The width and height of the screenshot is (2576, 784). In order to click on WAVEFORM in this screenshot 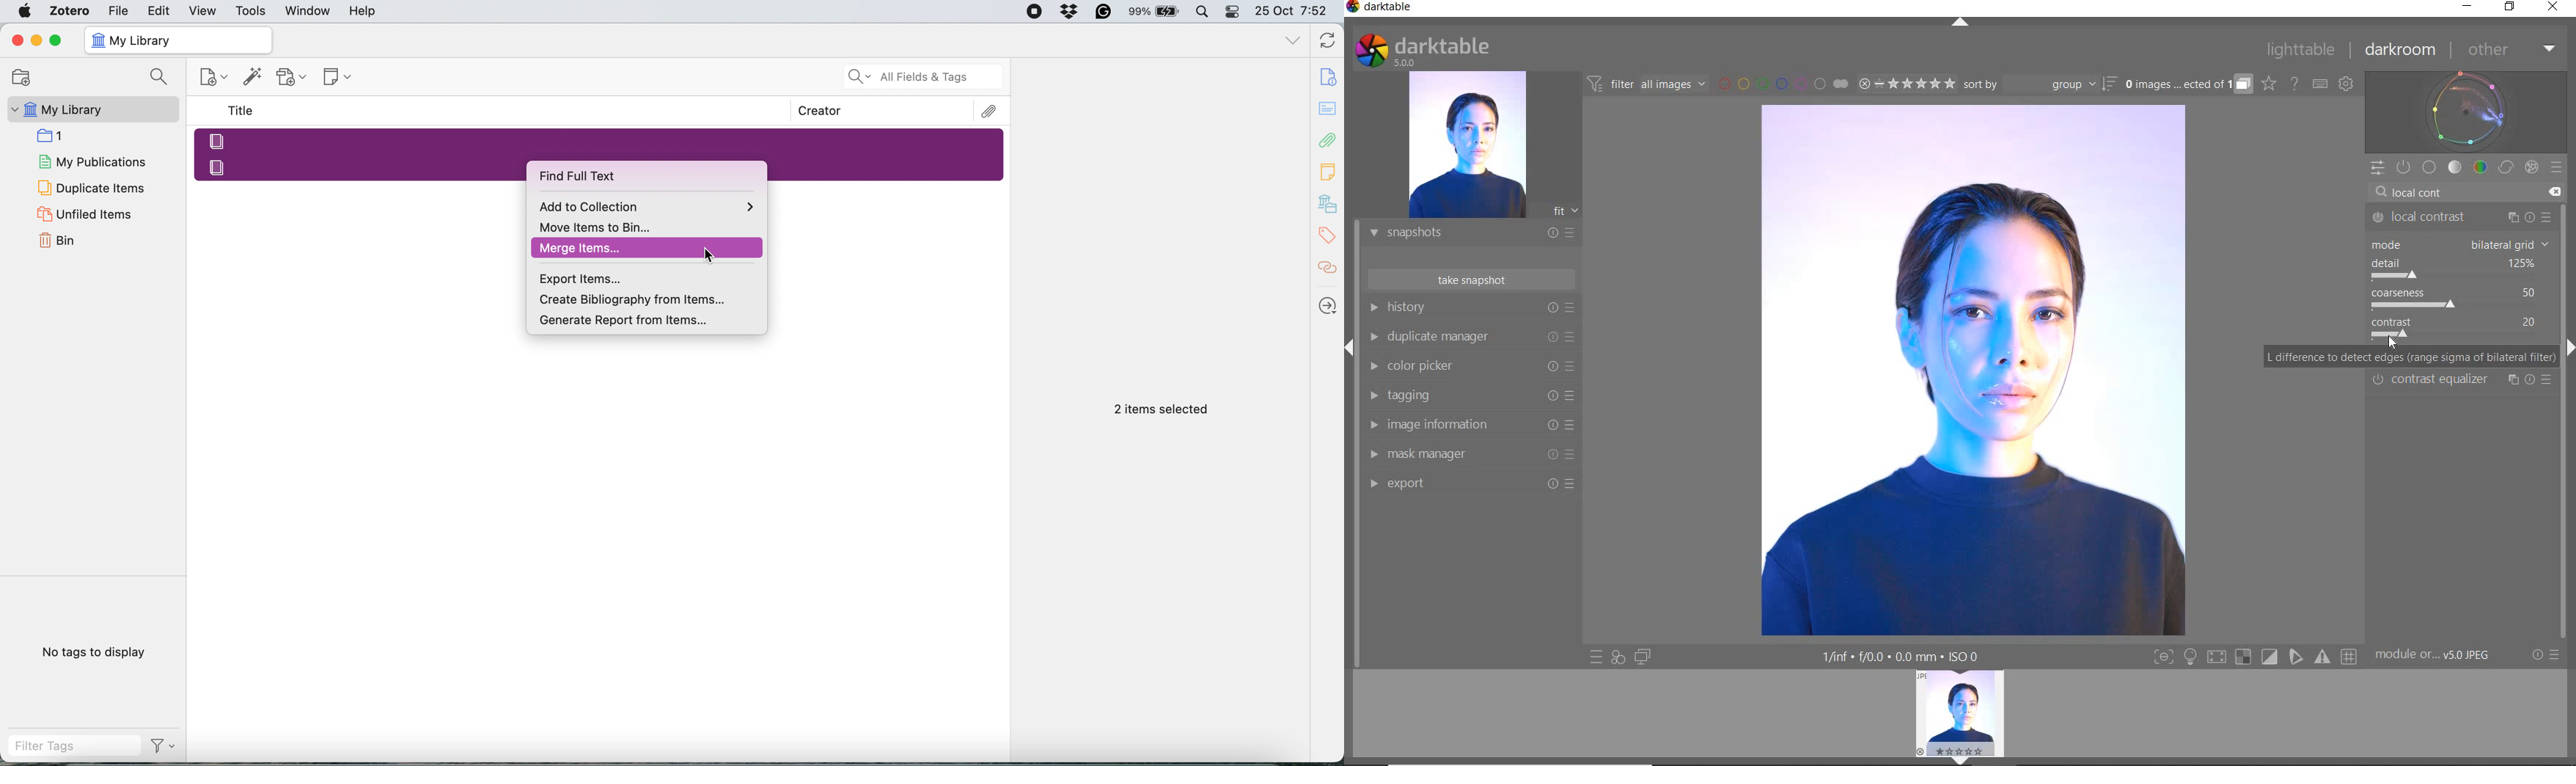, I will do `click(2466, 111)`.